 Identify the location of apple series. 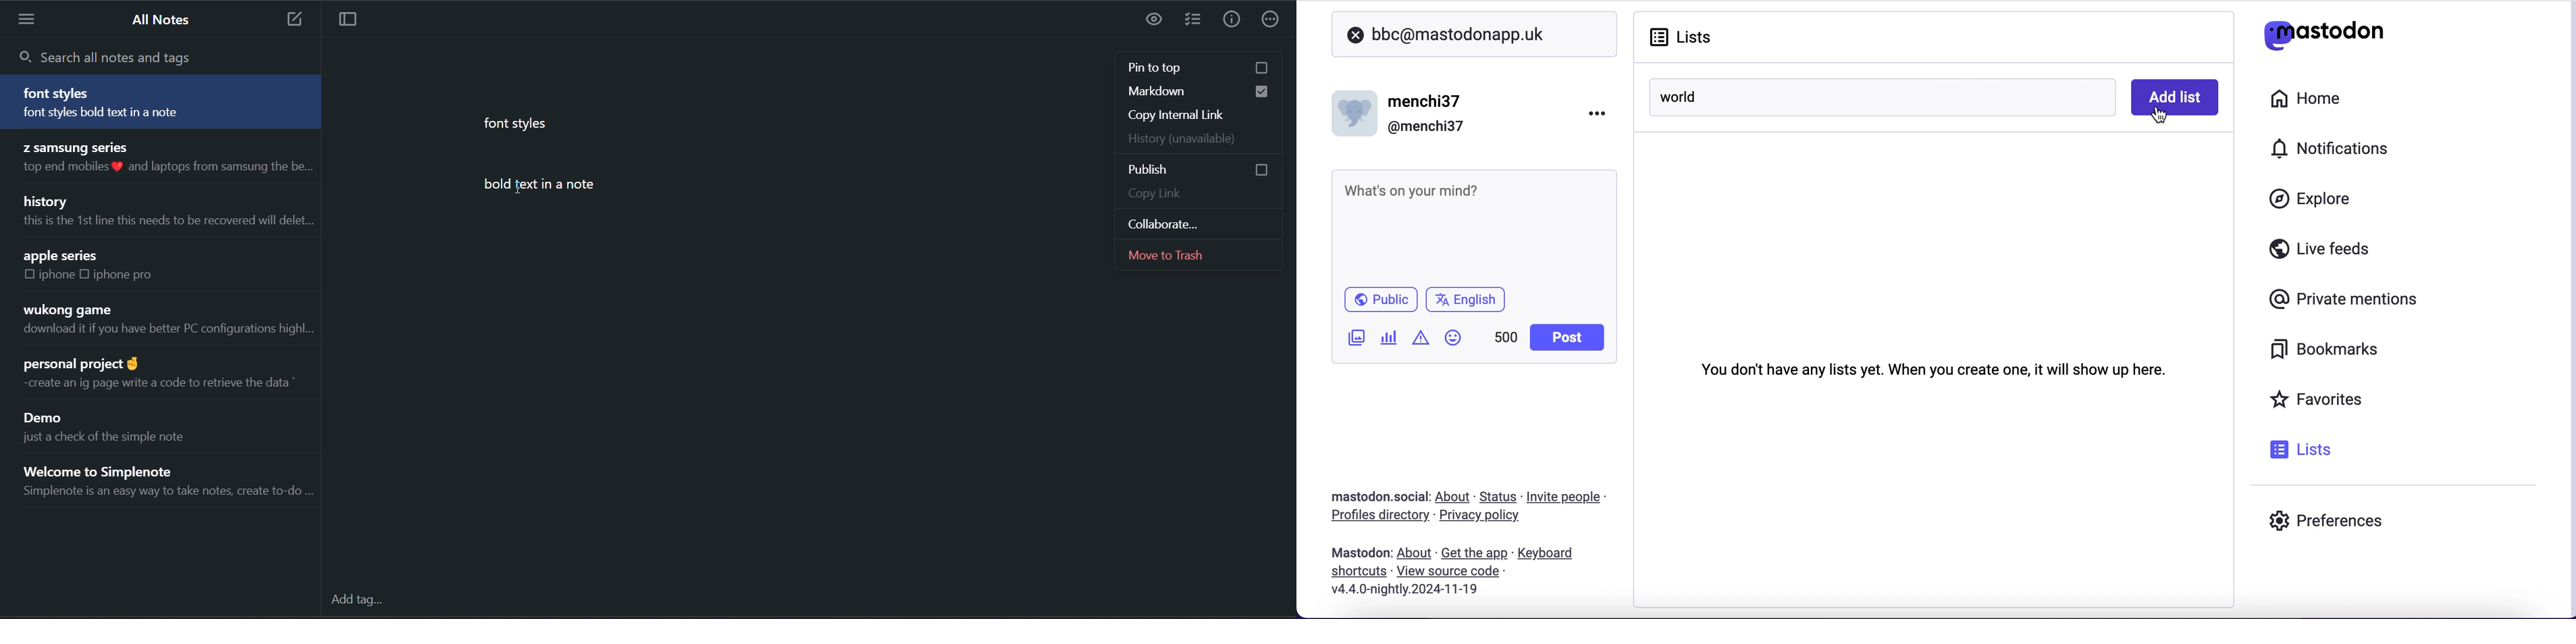
(62, 256).